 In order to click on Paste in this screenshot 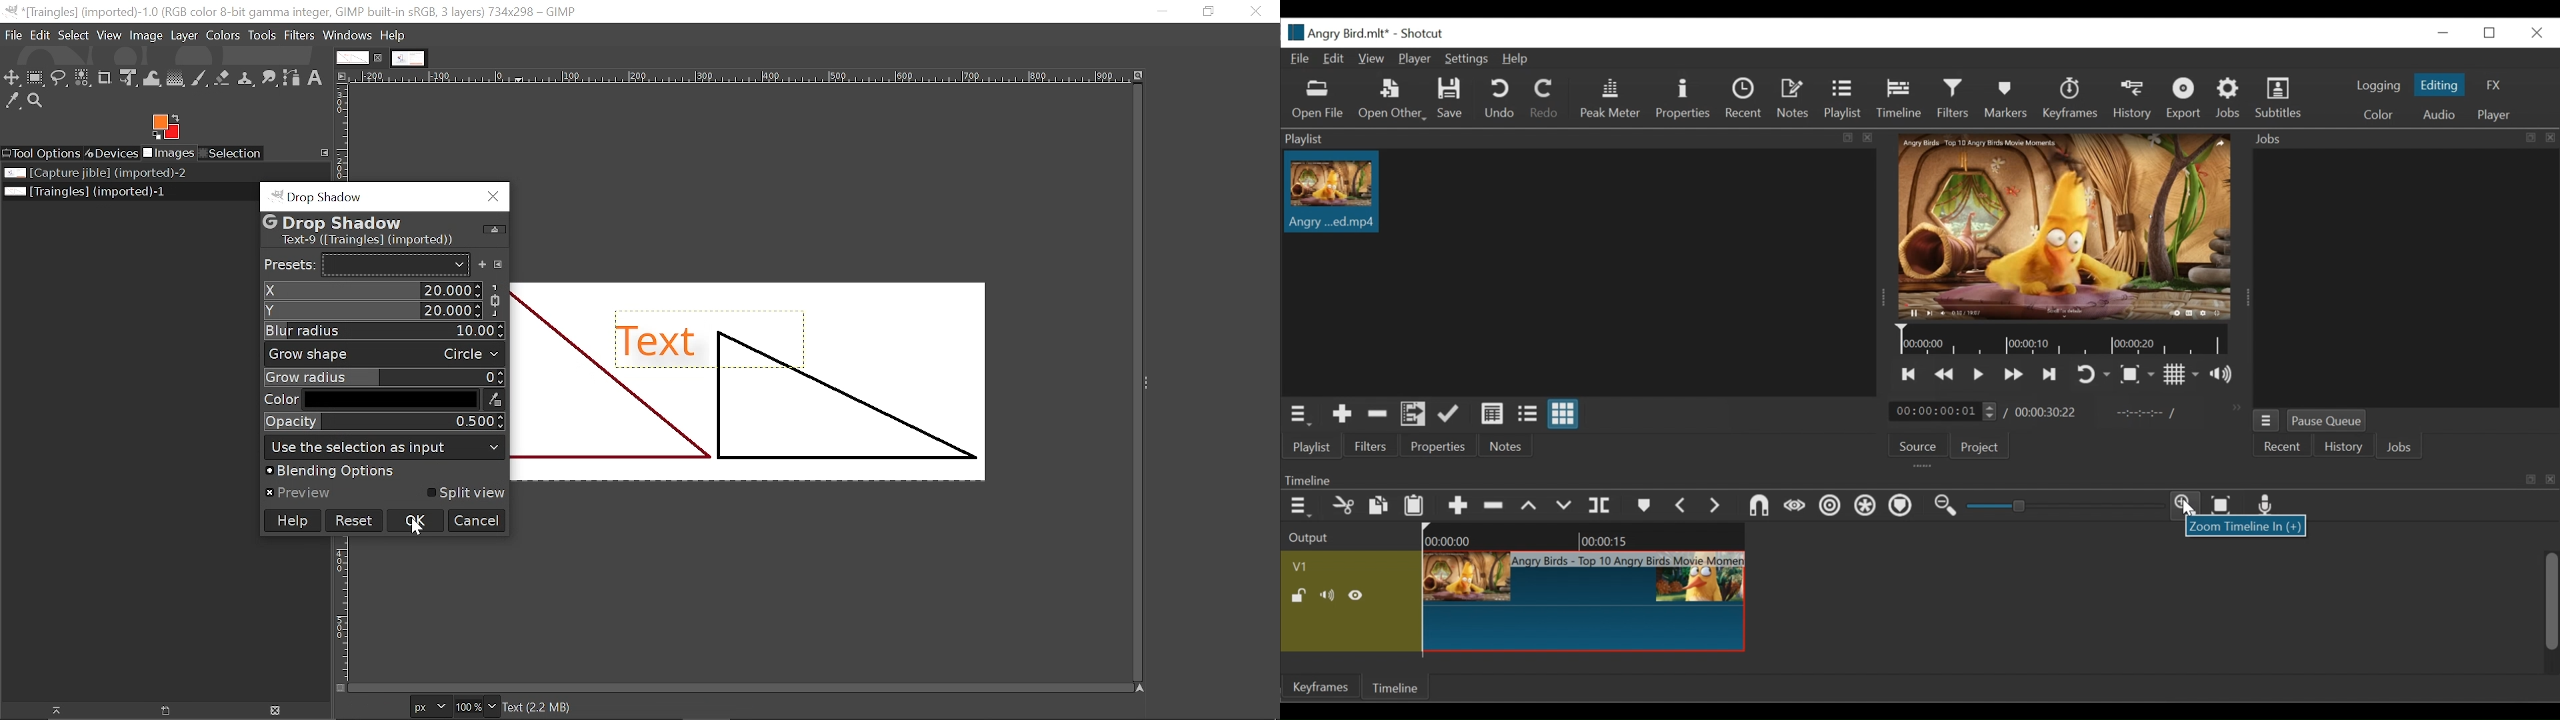, I will do `click(1413, 506)`.